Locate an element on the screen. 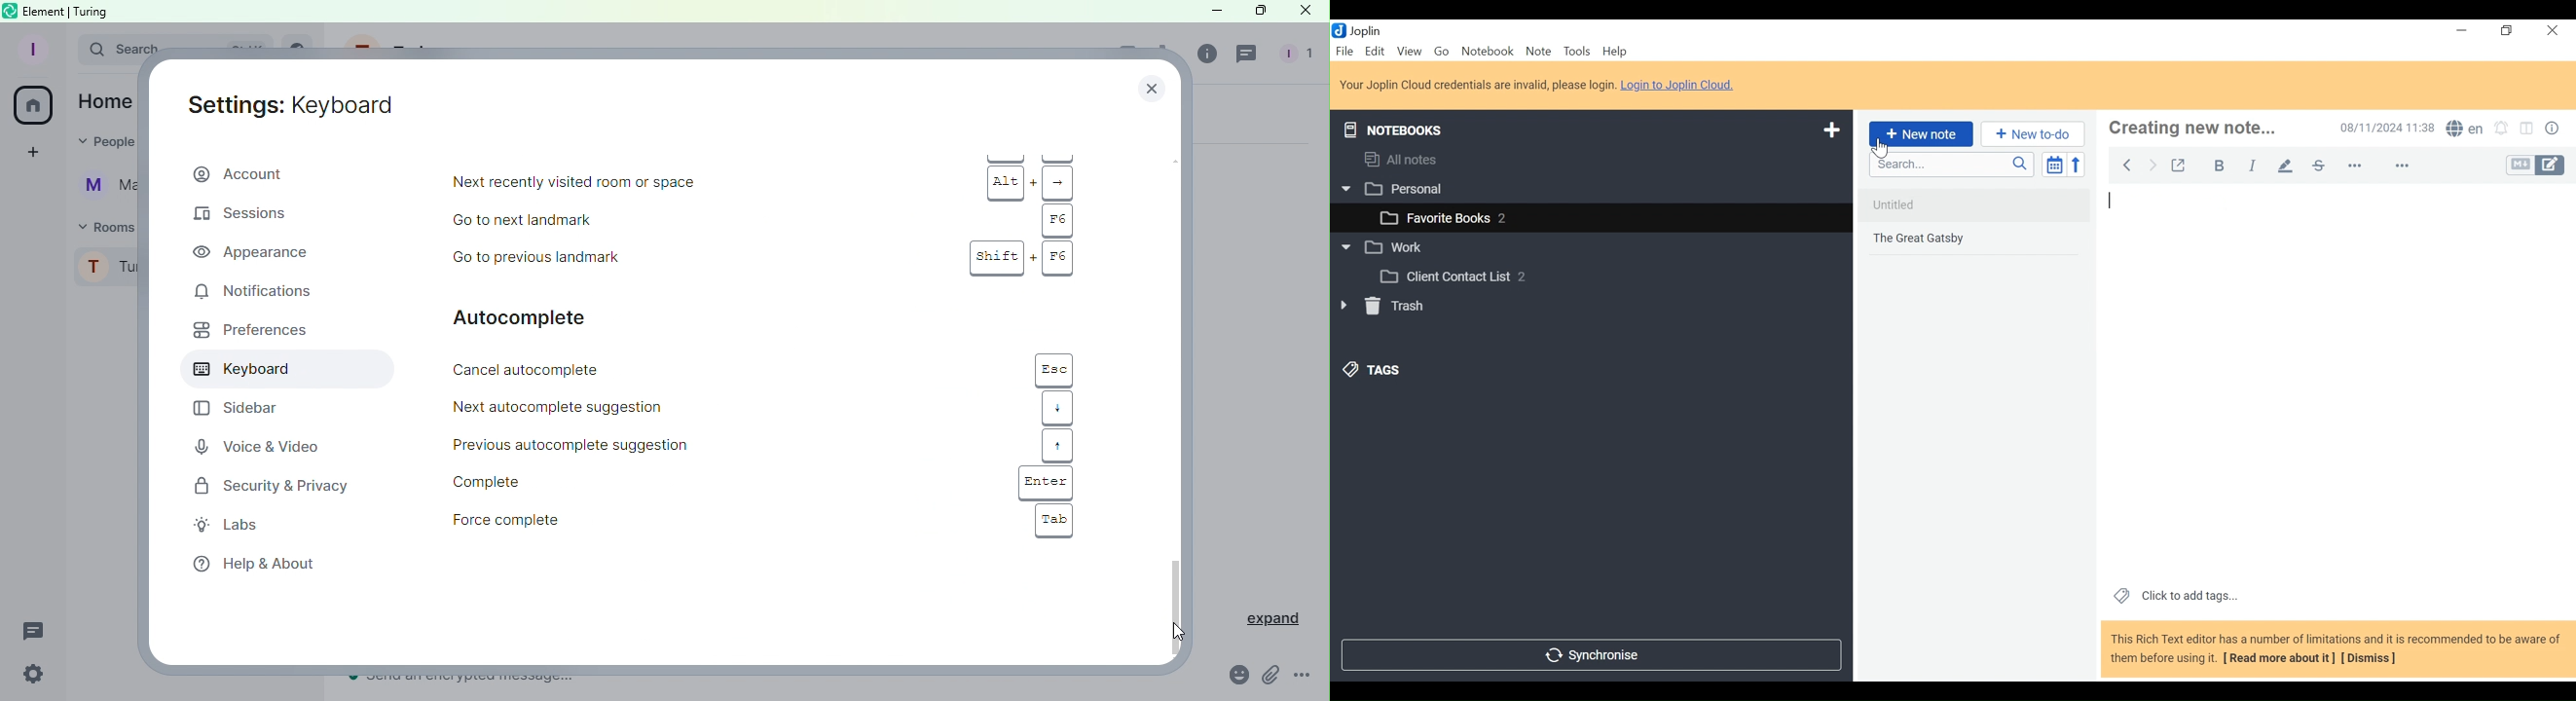  Cursor is located at coordinates (1876, 148).